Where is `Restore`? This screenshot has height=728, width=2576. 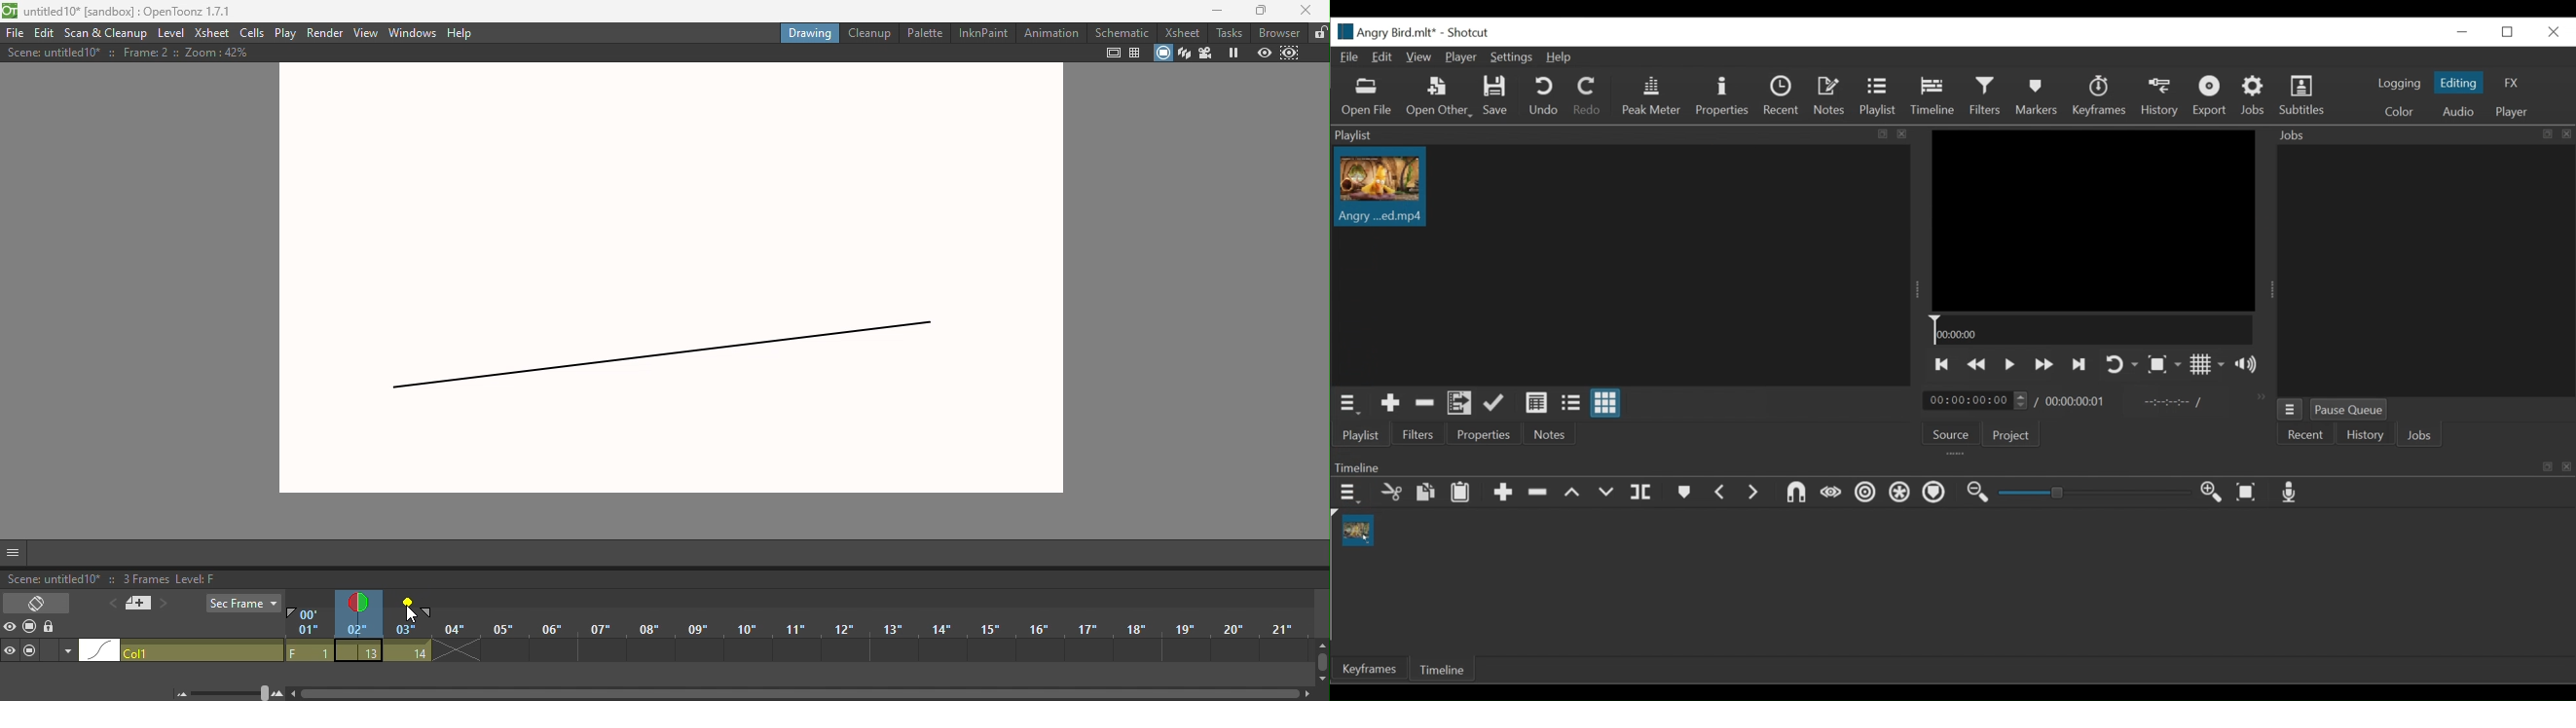 Restore is located at coordinates (2509, 33).